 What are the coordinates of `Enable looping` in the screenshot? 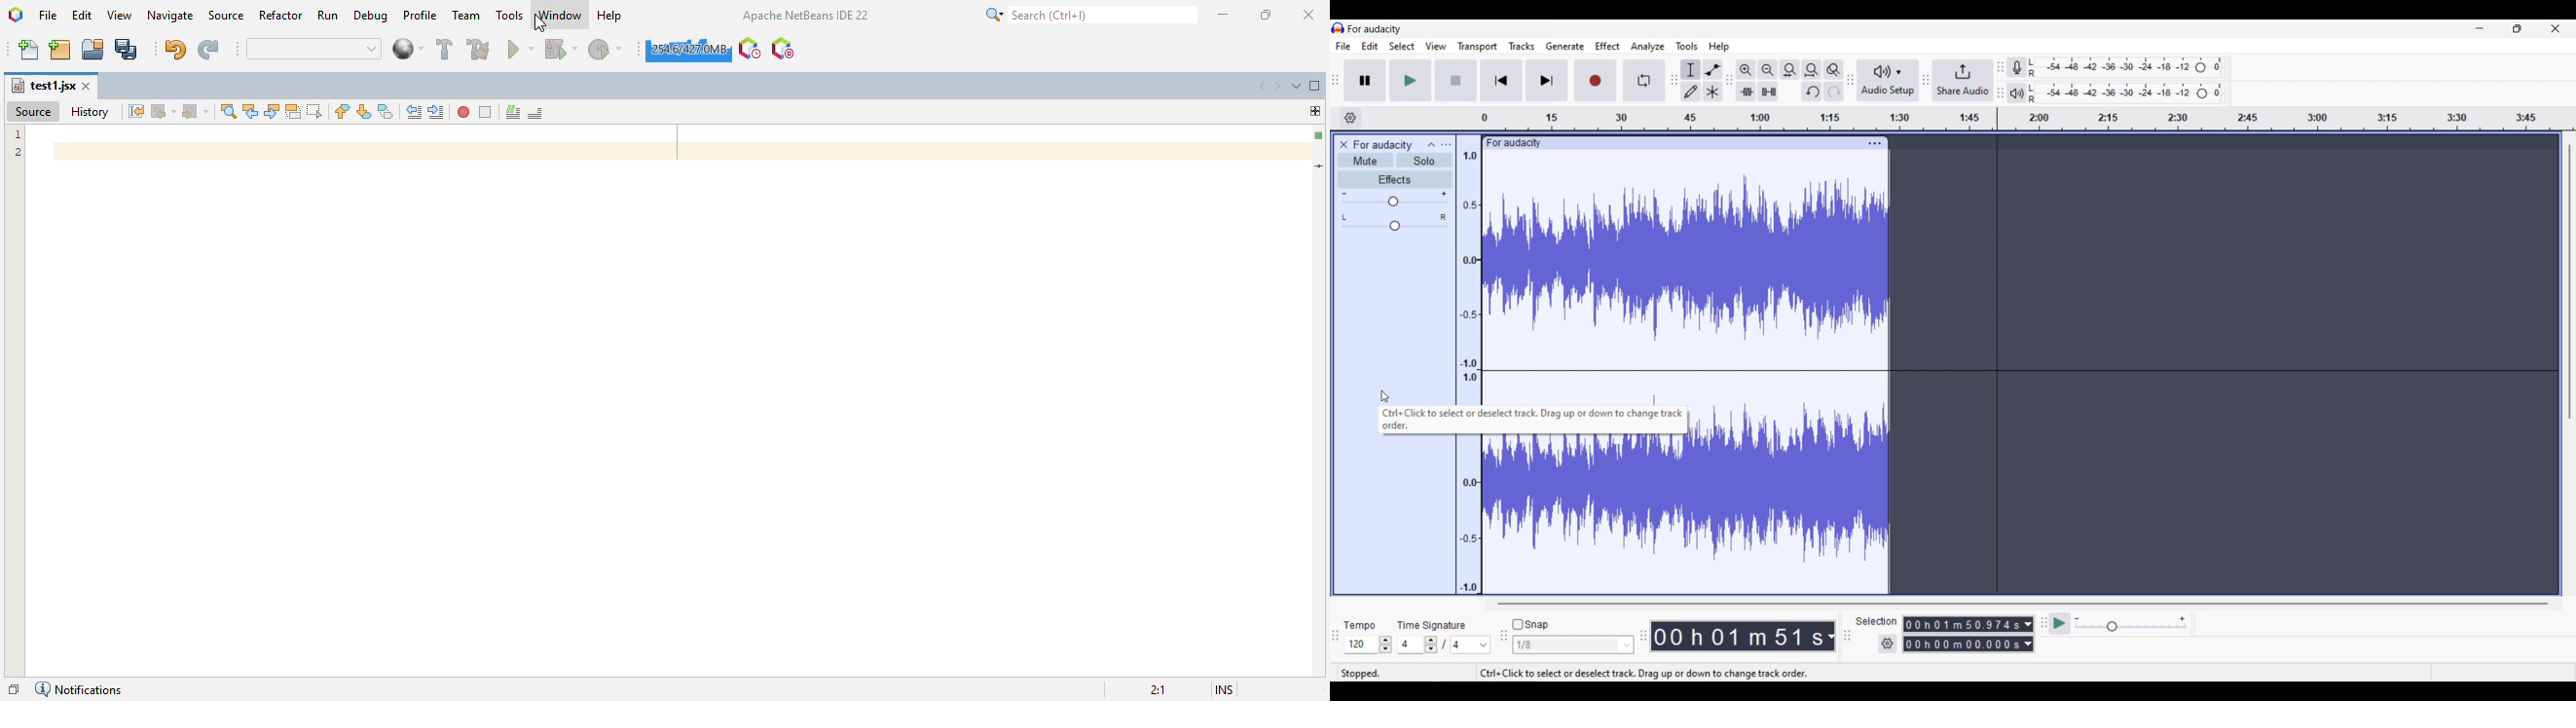 It's located at (1643, 80).